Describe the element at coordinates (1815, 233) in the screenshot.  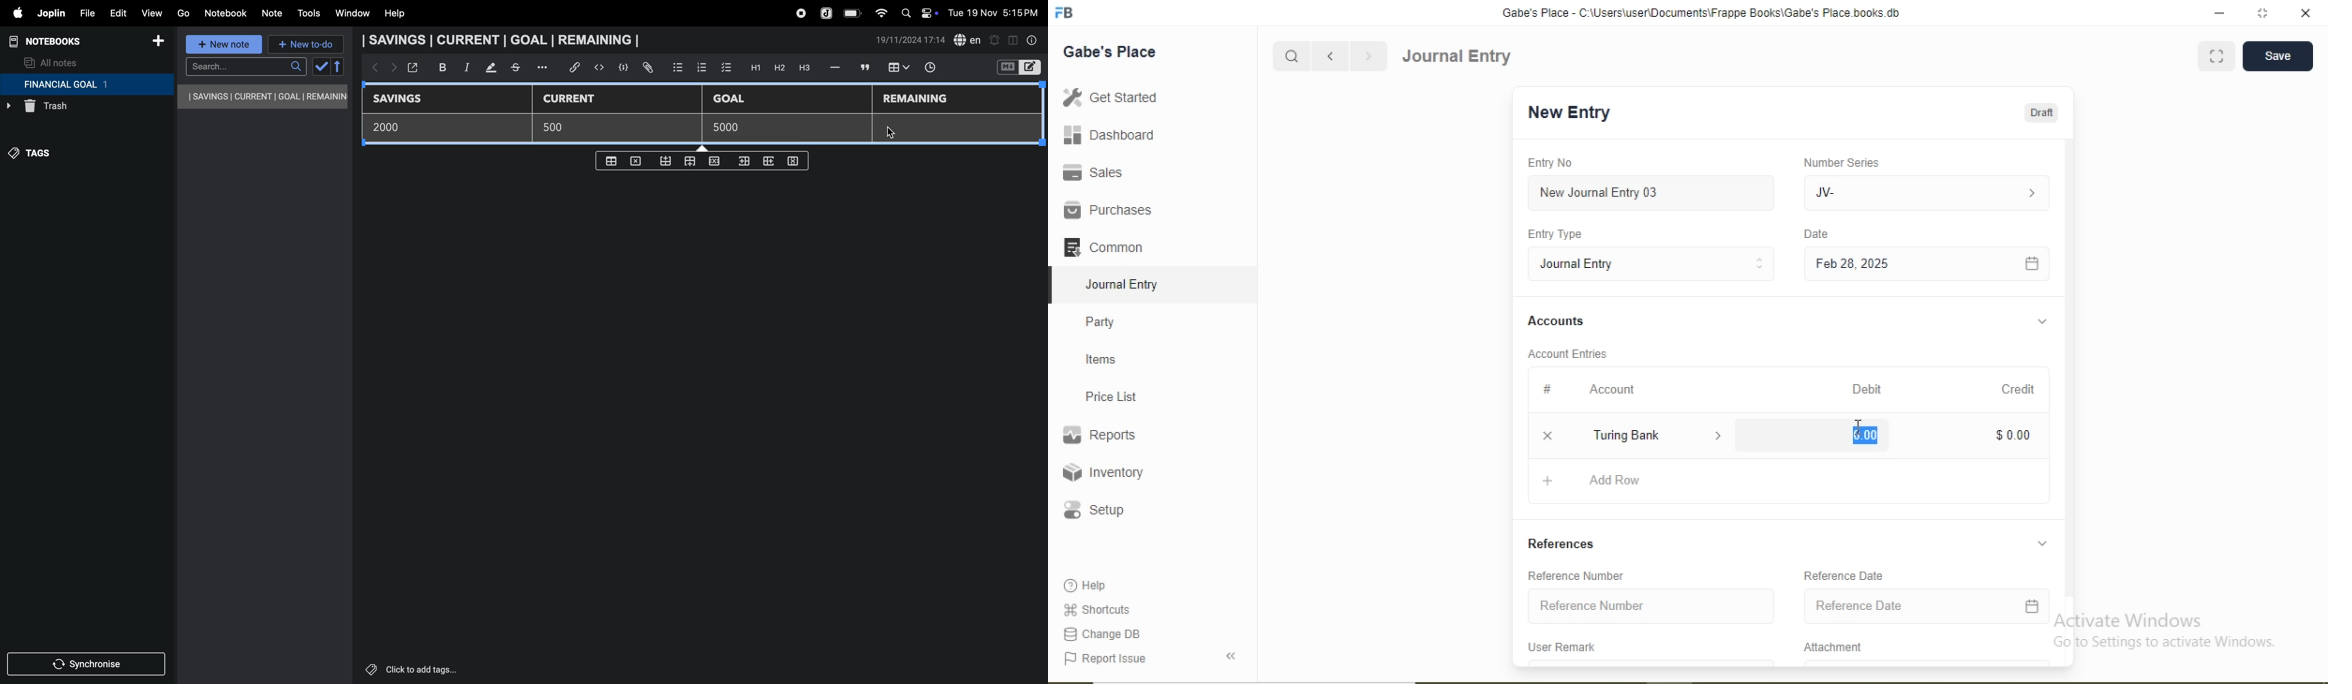
I see `Date` at that location.